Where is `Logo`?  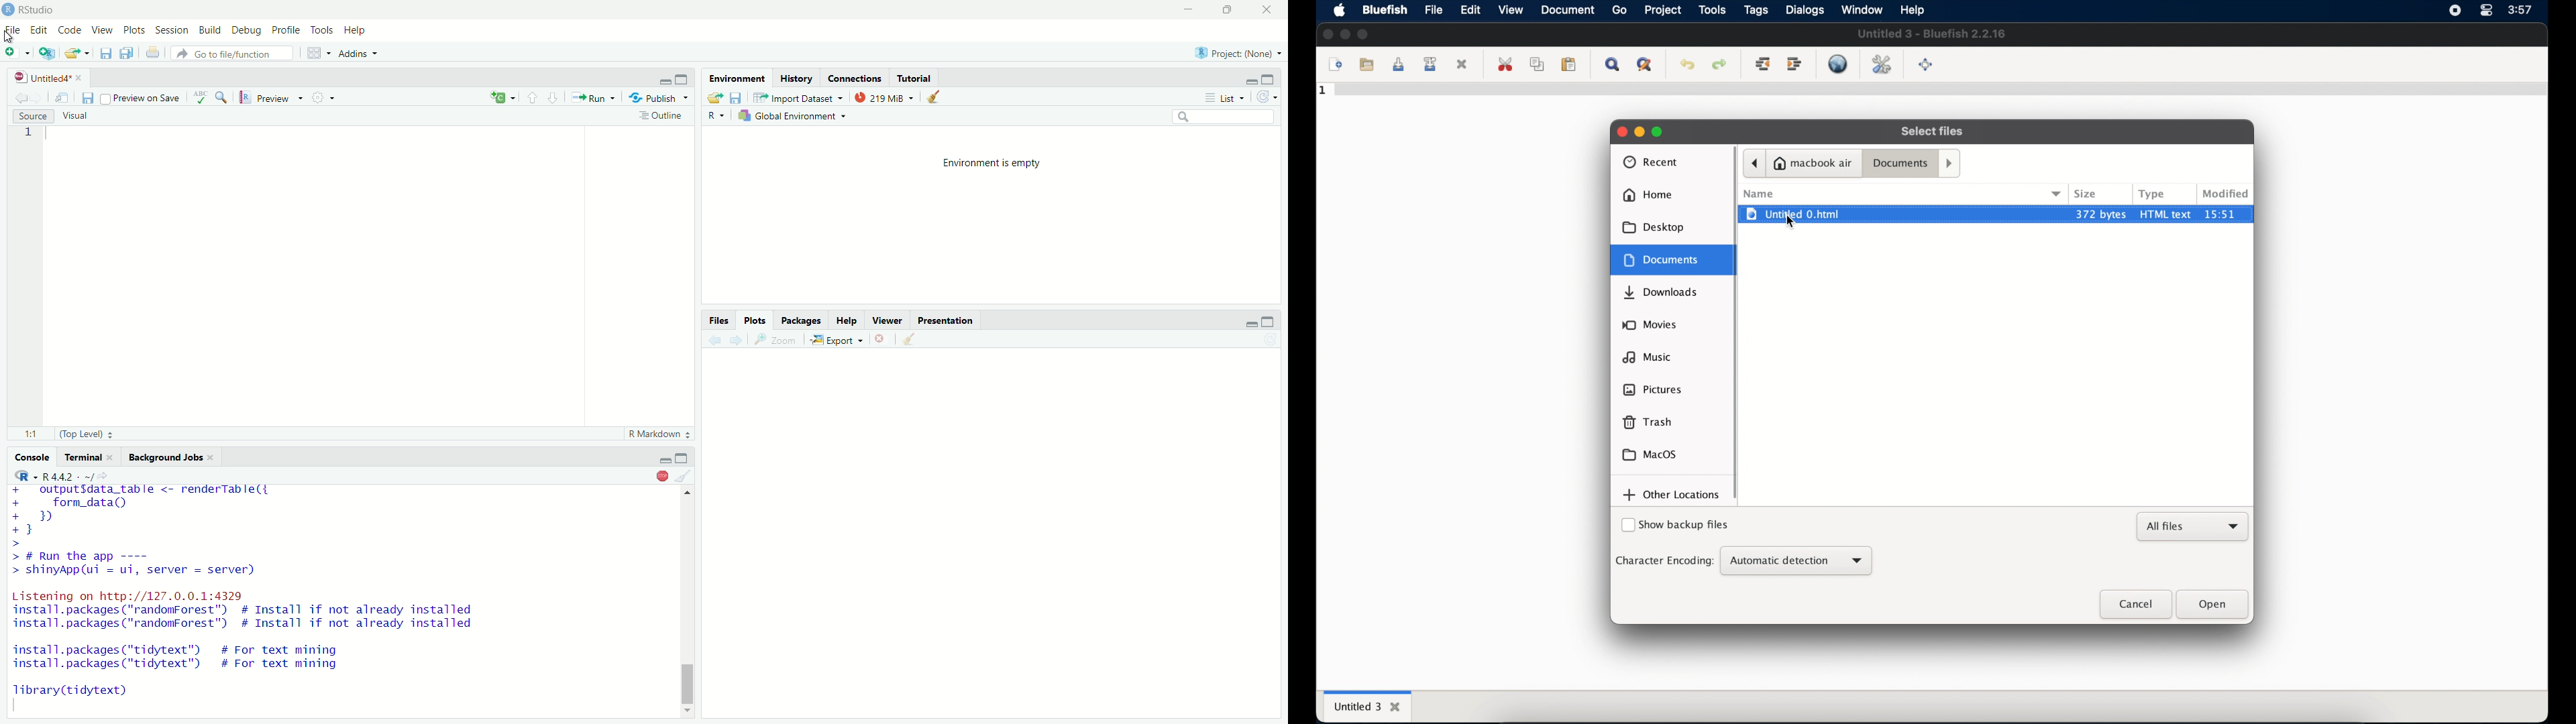 Logo is located at coordinates (8, 10).